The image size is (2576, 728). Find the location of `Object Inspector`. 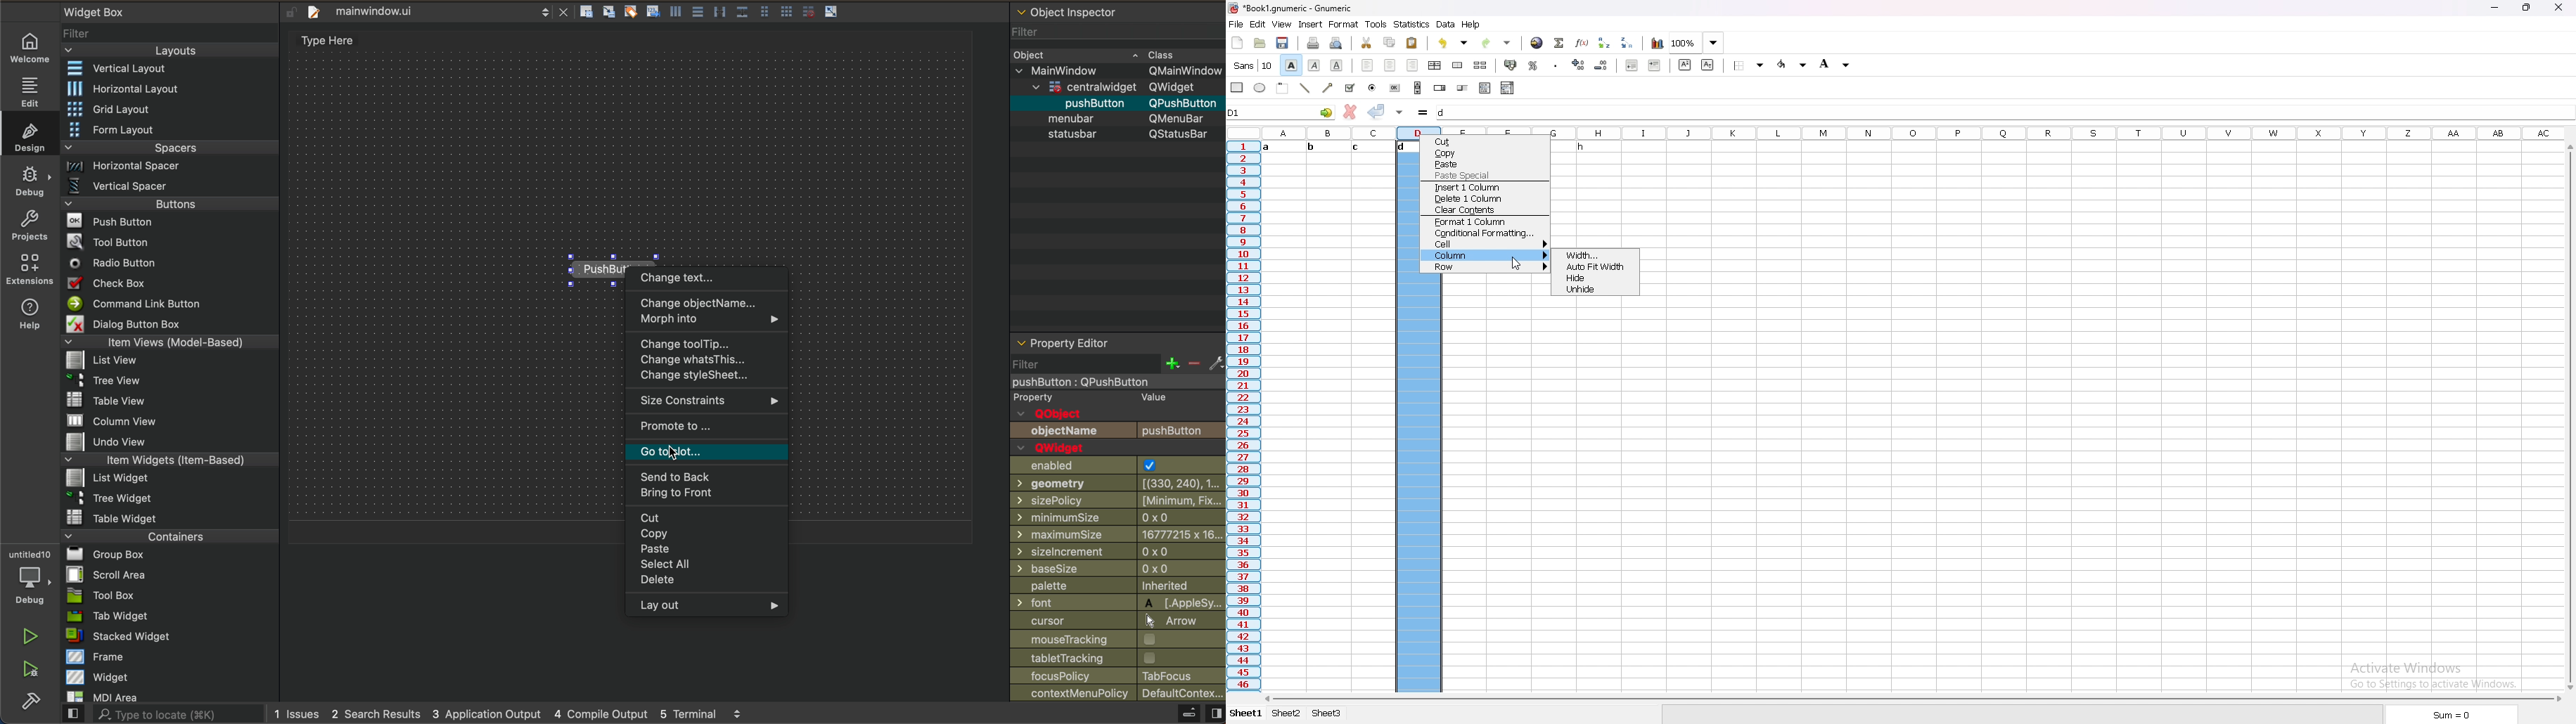

Object Inspector is located at coordinates (1070, 10).